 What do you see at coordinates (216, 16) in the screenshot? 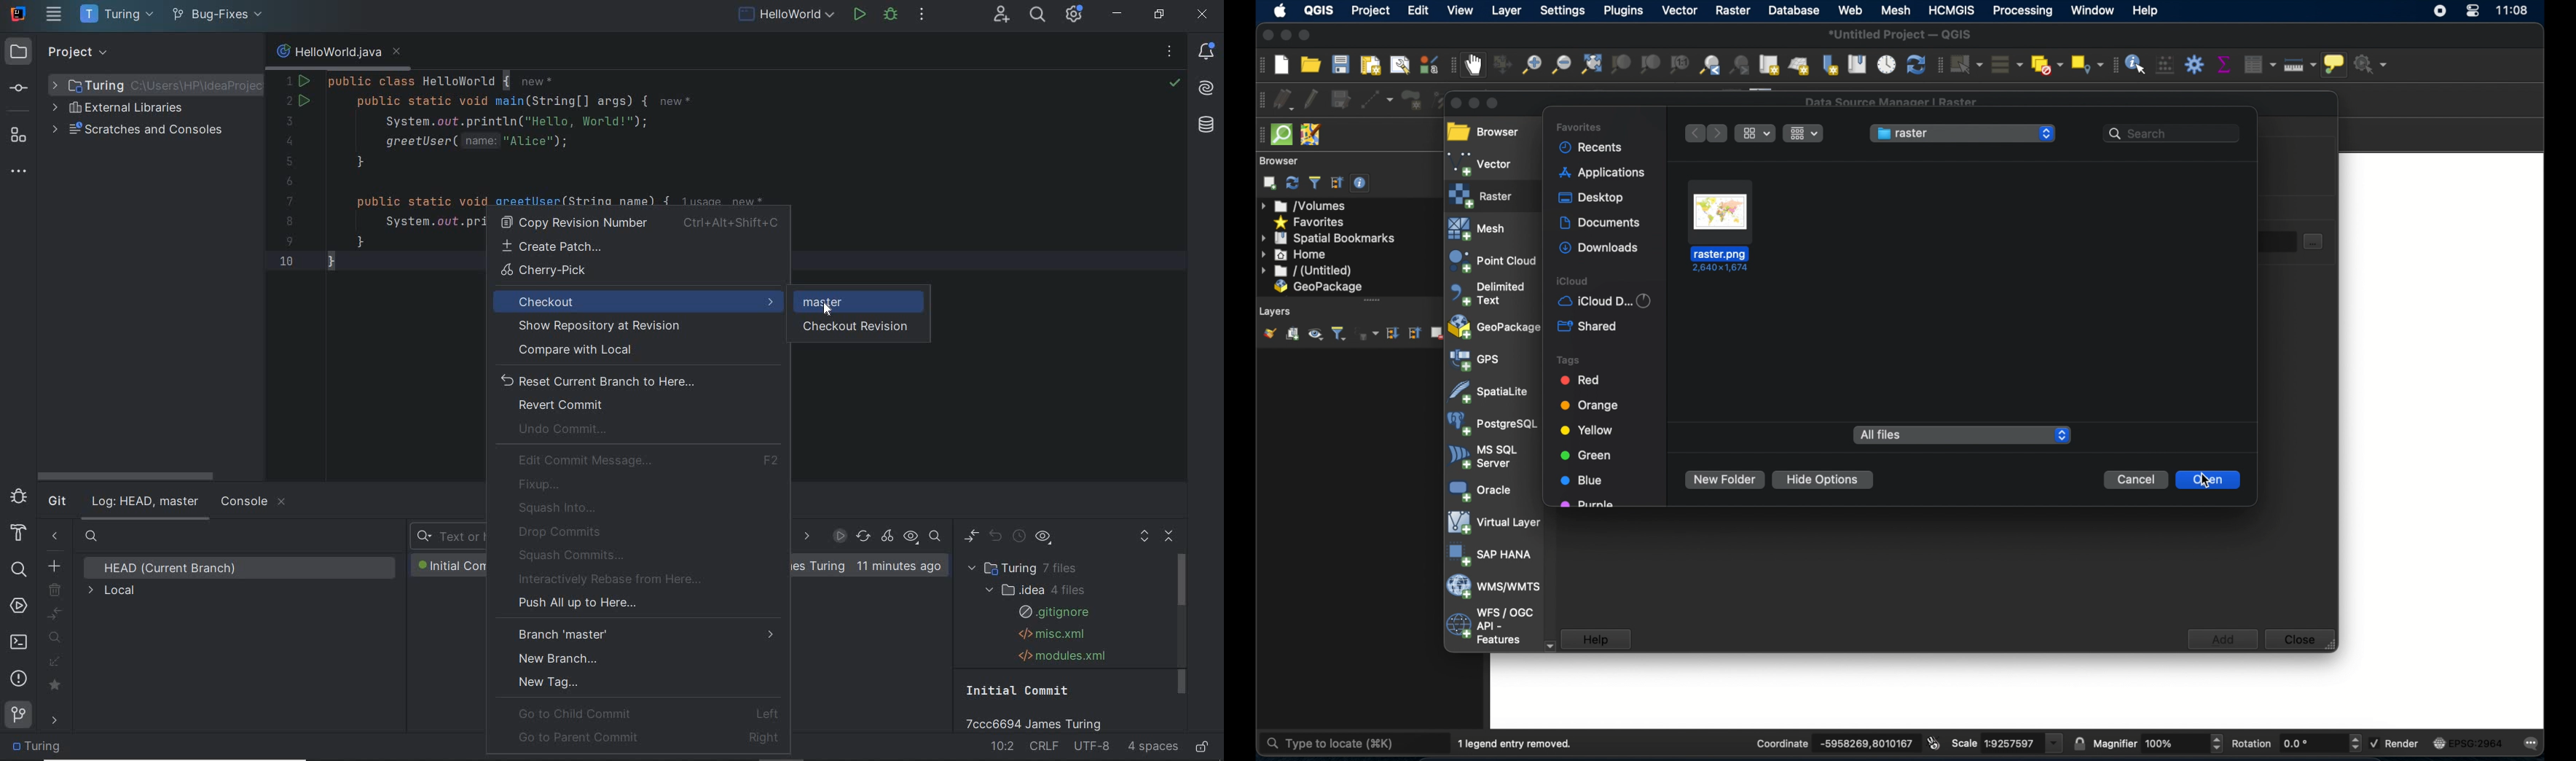
I see `bug-fixes` at bounding box center [216, 16].